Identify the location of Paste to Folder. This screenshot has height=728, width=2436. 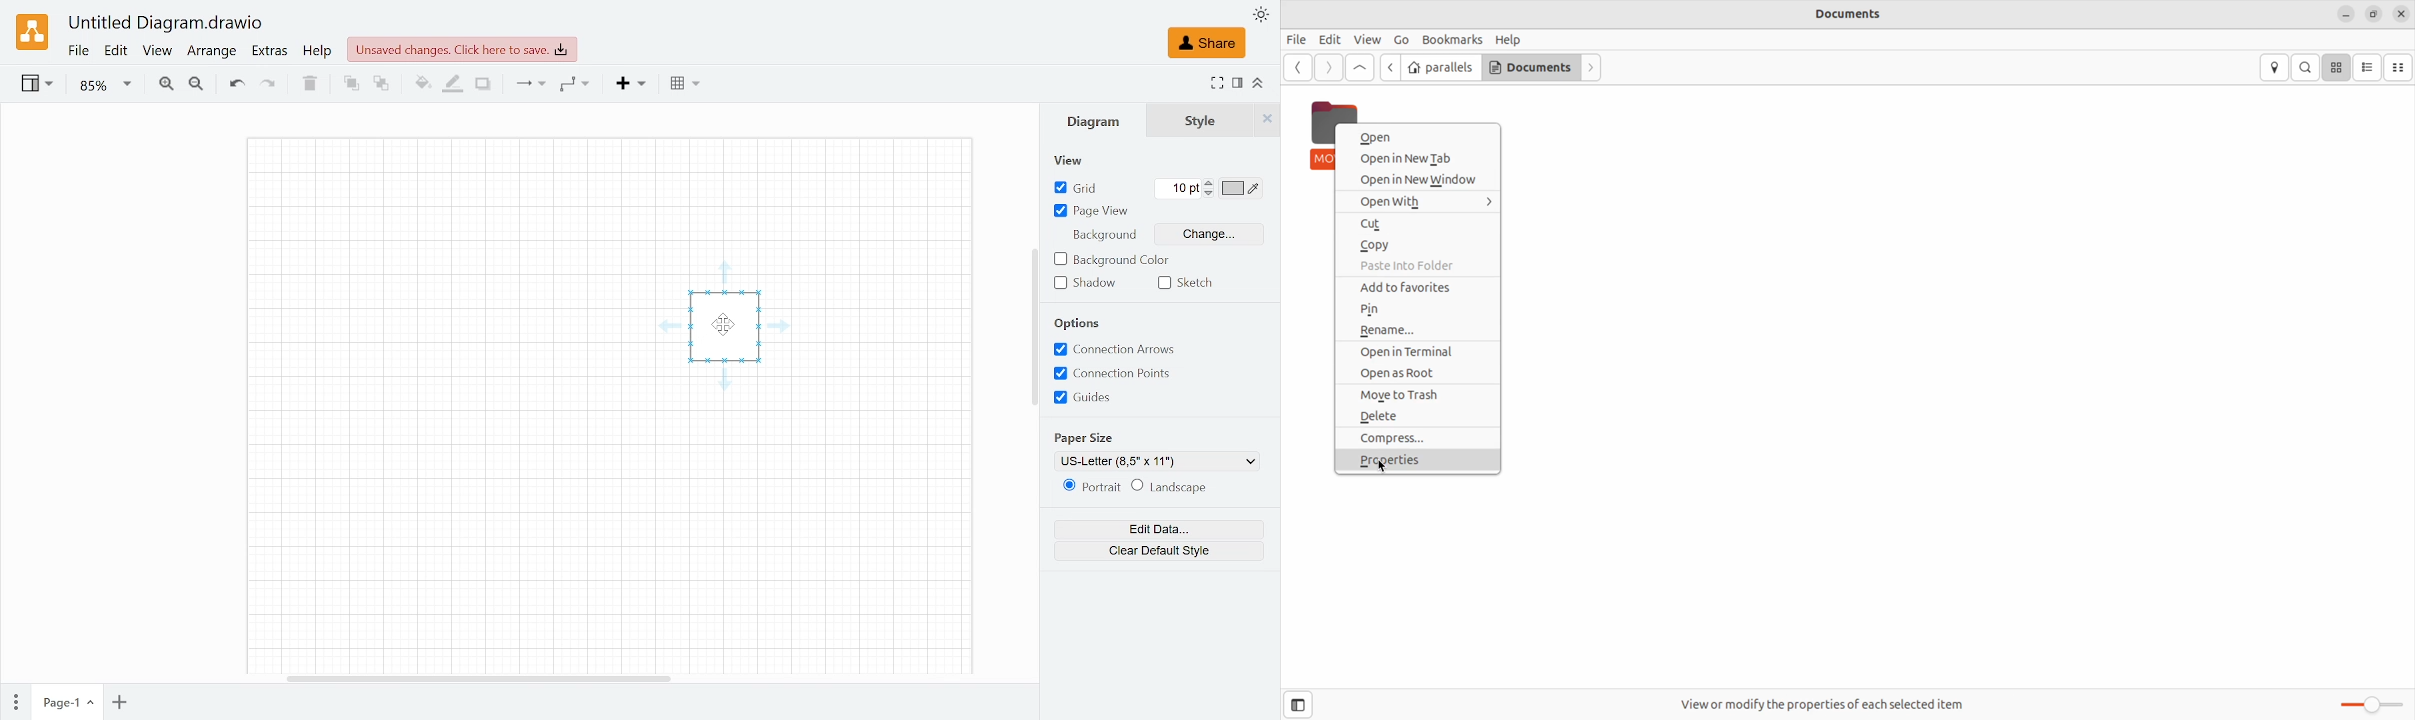
(1421, 265).